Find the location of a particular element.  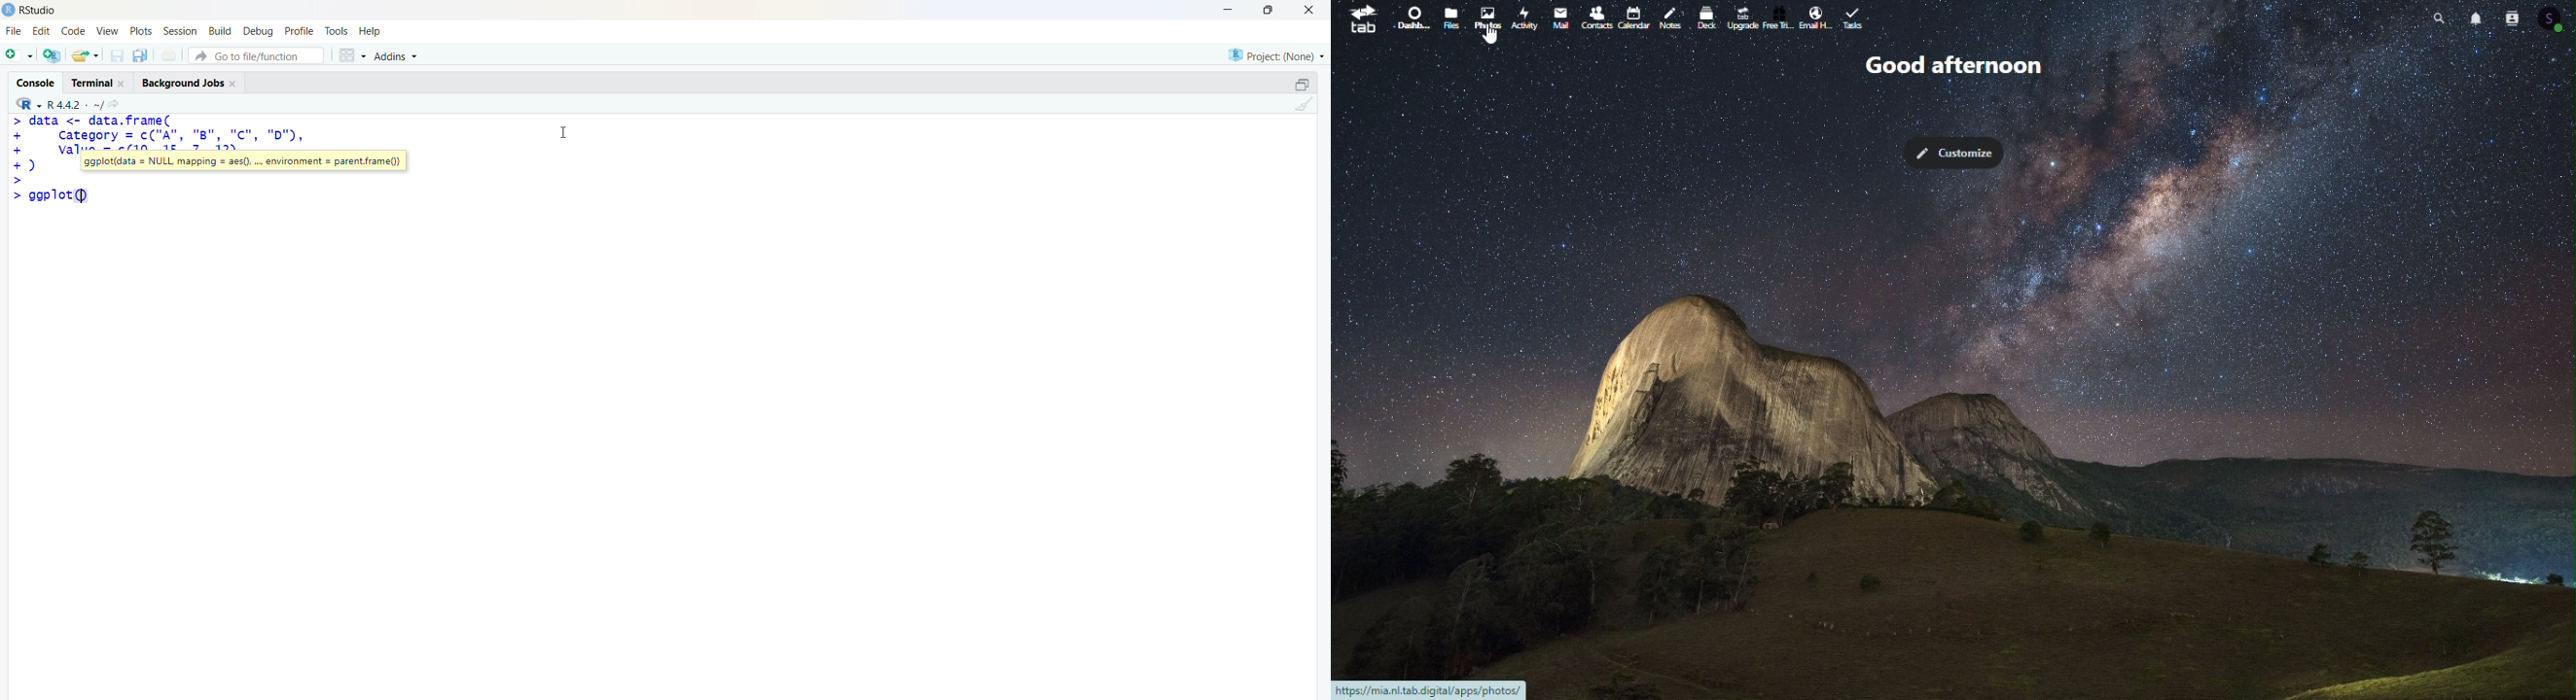

clear console is located at coordinates (1302, 104).